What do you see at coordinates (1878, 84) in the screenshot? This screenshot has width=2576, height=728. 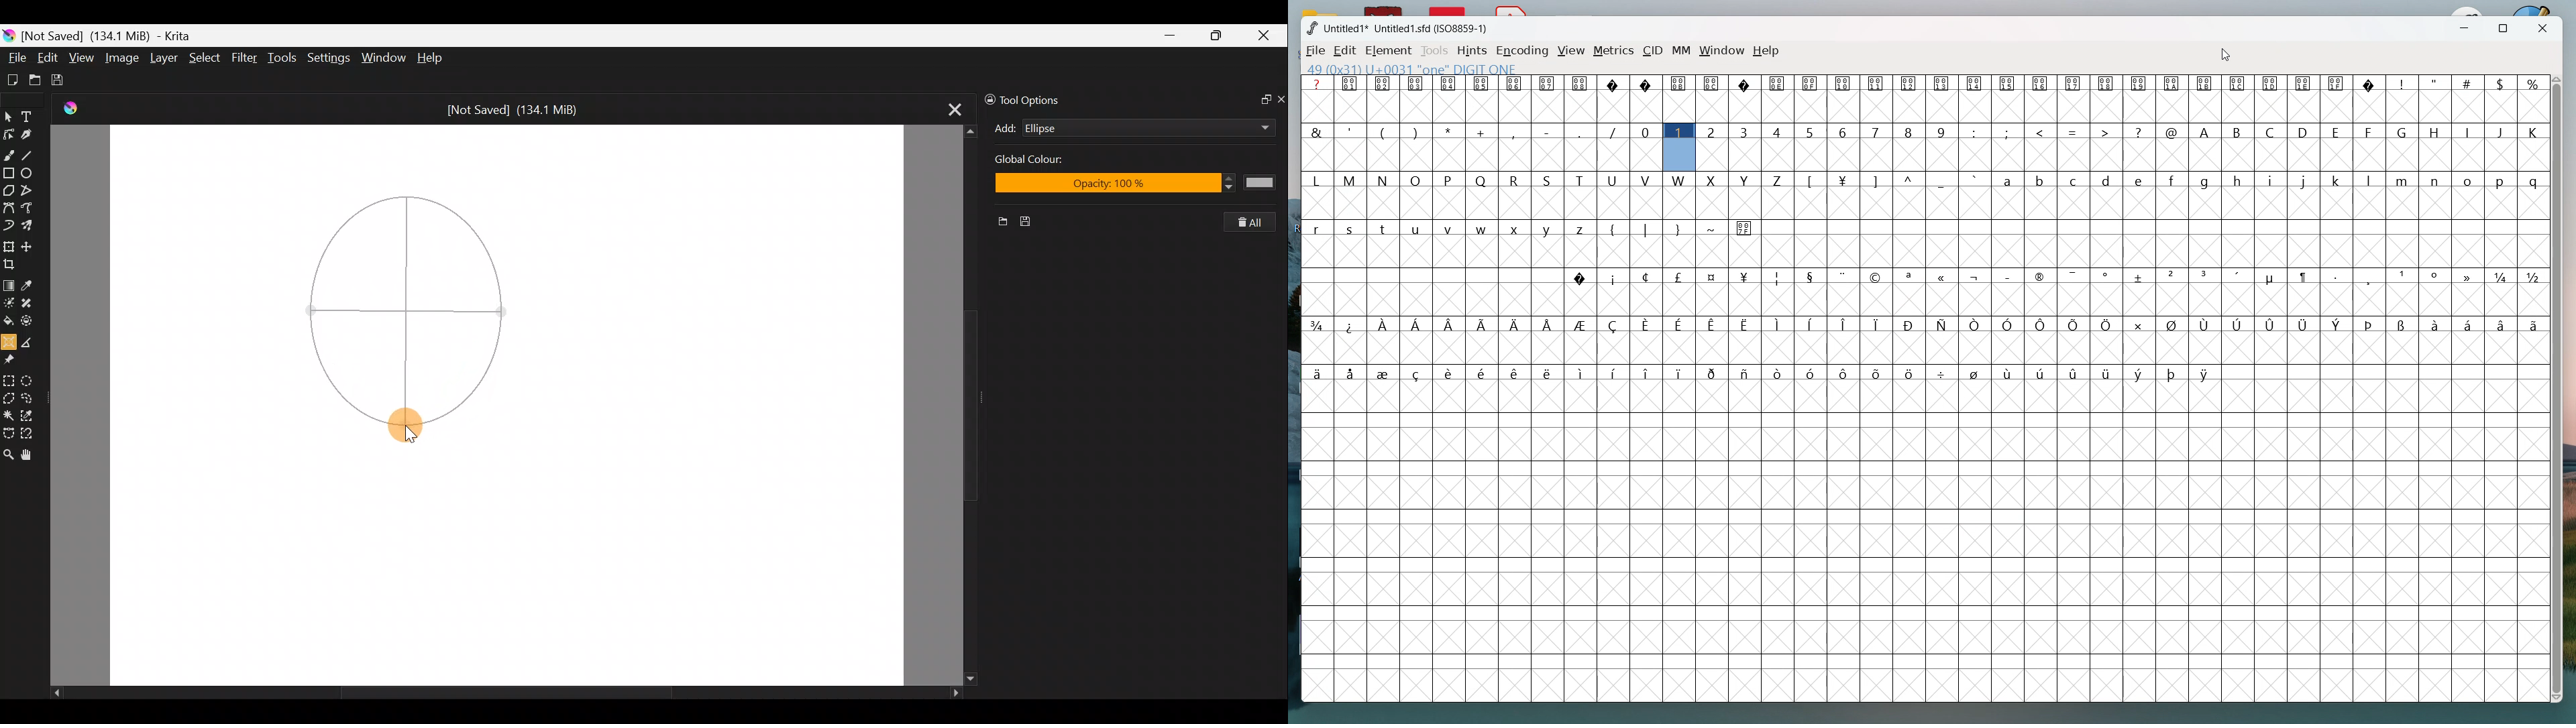 I see `symbol` at bounding box center [1878, 84].